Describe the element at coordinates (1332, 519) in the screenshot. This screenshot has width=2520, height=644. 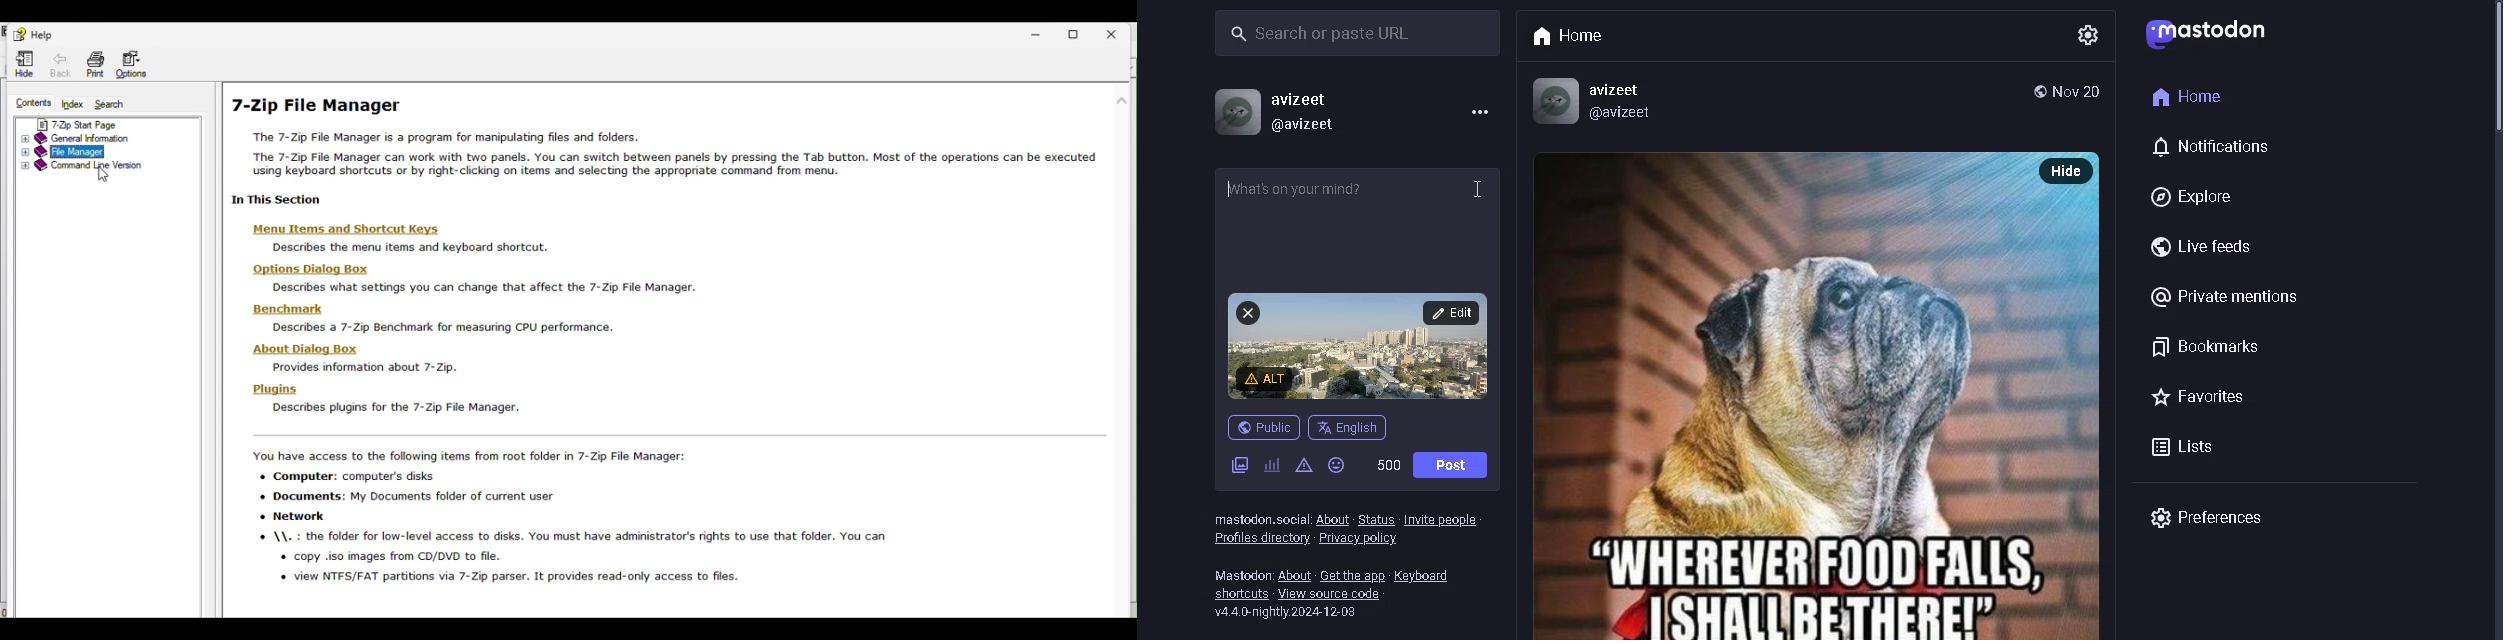
I see `about` at that location.